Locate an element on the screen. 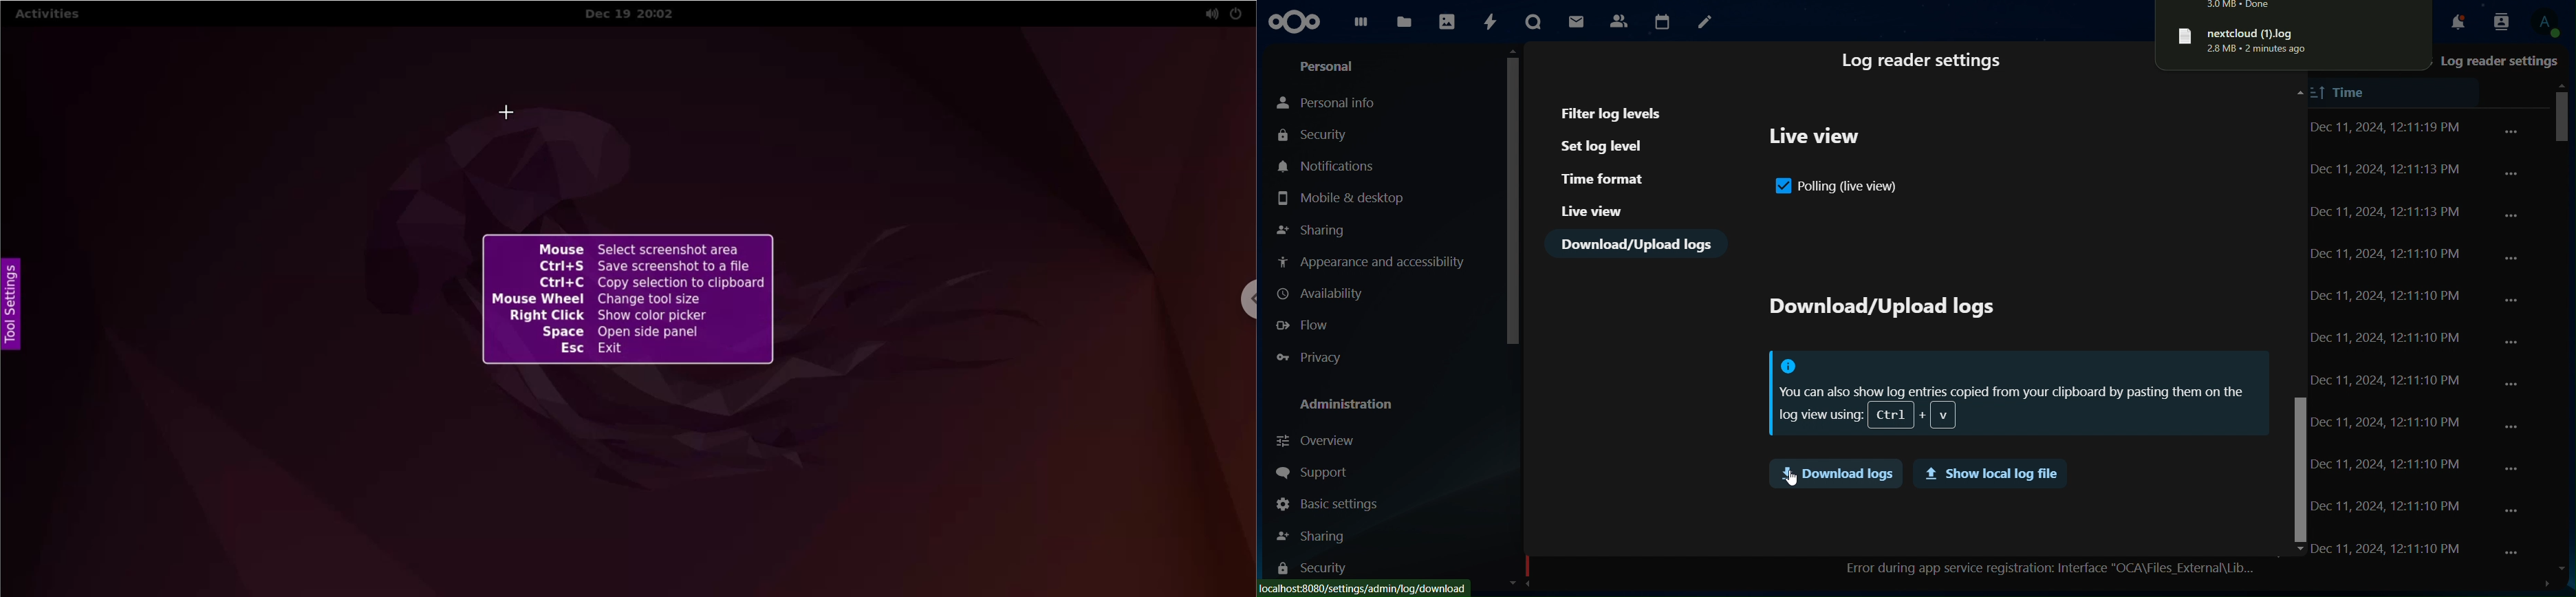  download/Upload logs is located at coordinates (1638, 244).